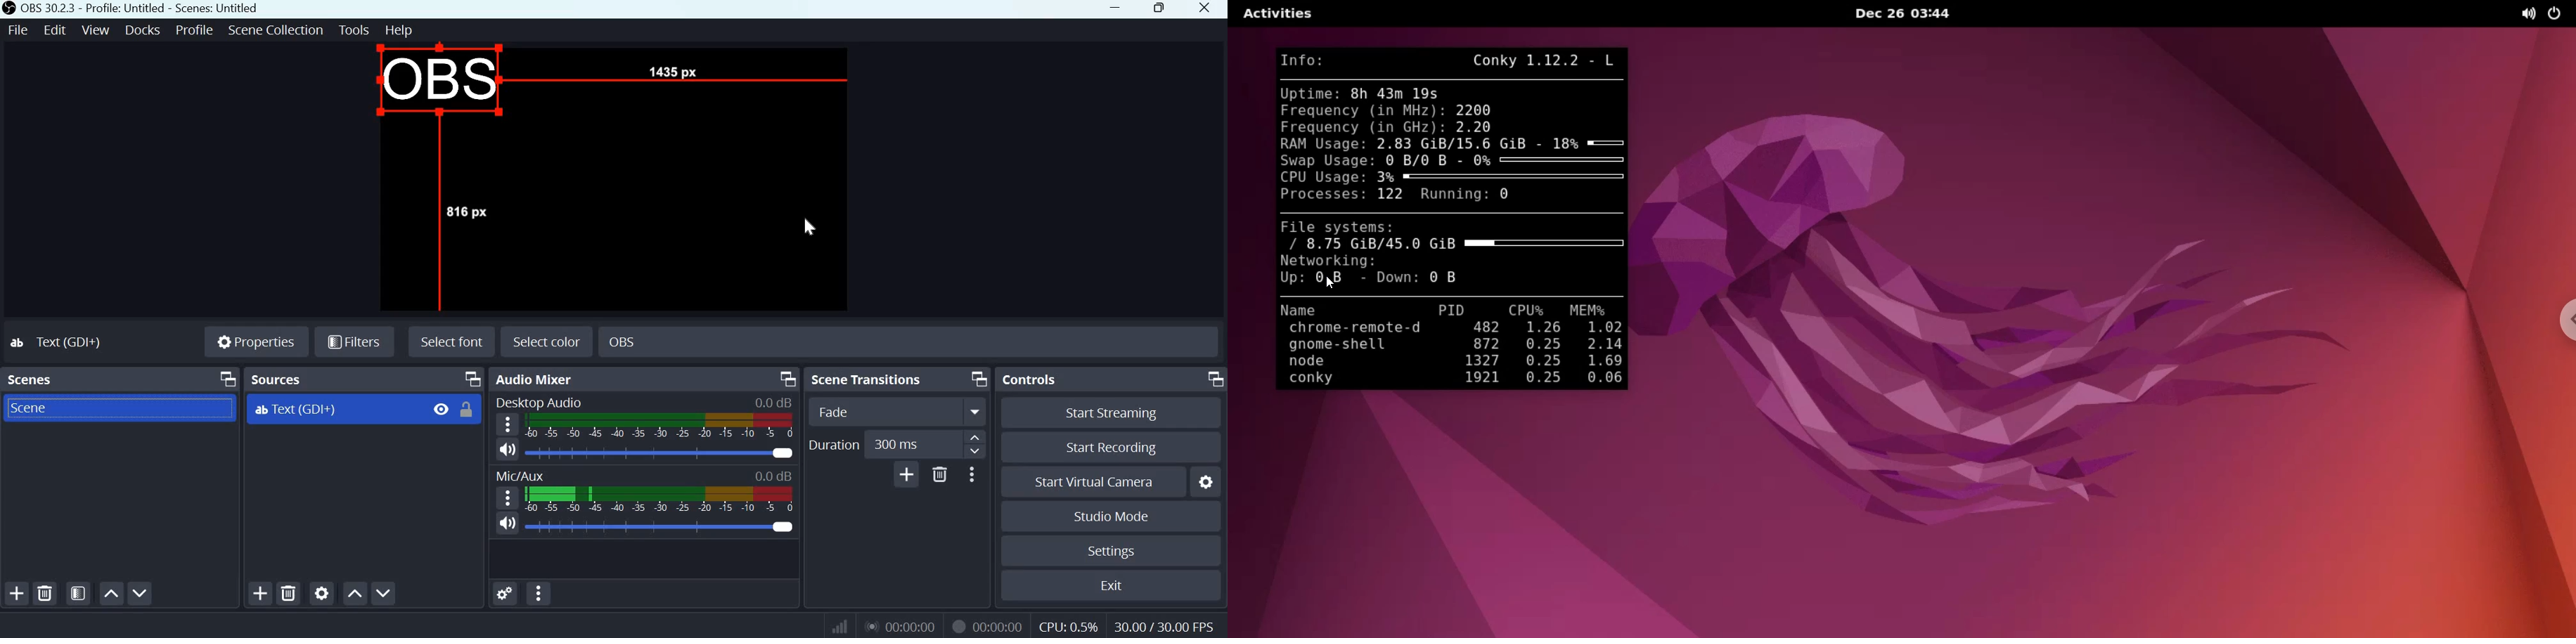 Image resolution: width=2576 pixels, height=644 pixels. Describe the element at coordinates (1100, 482) in the screenshot. I see `Start virtual camera` at that location.